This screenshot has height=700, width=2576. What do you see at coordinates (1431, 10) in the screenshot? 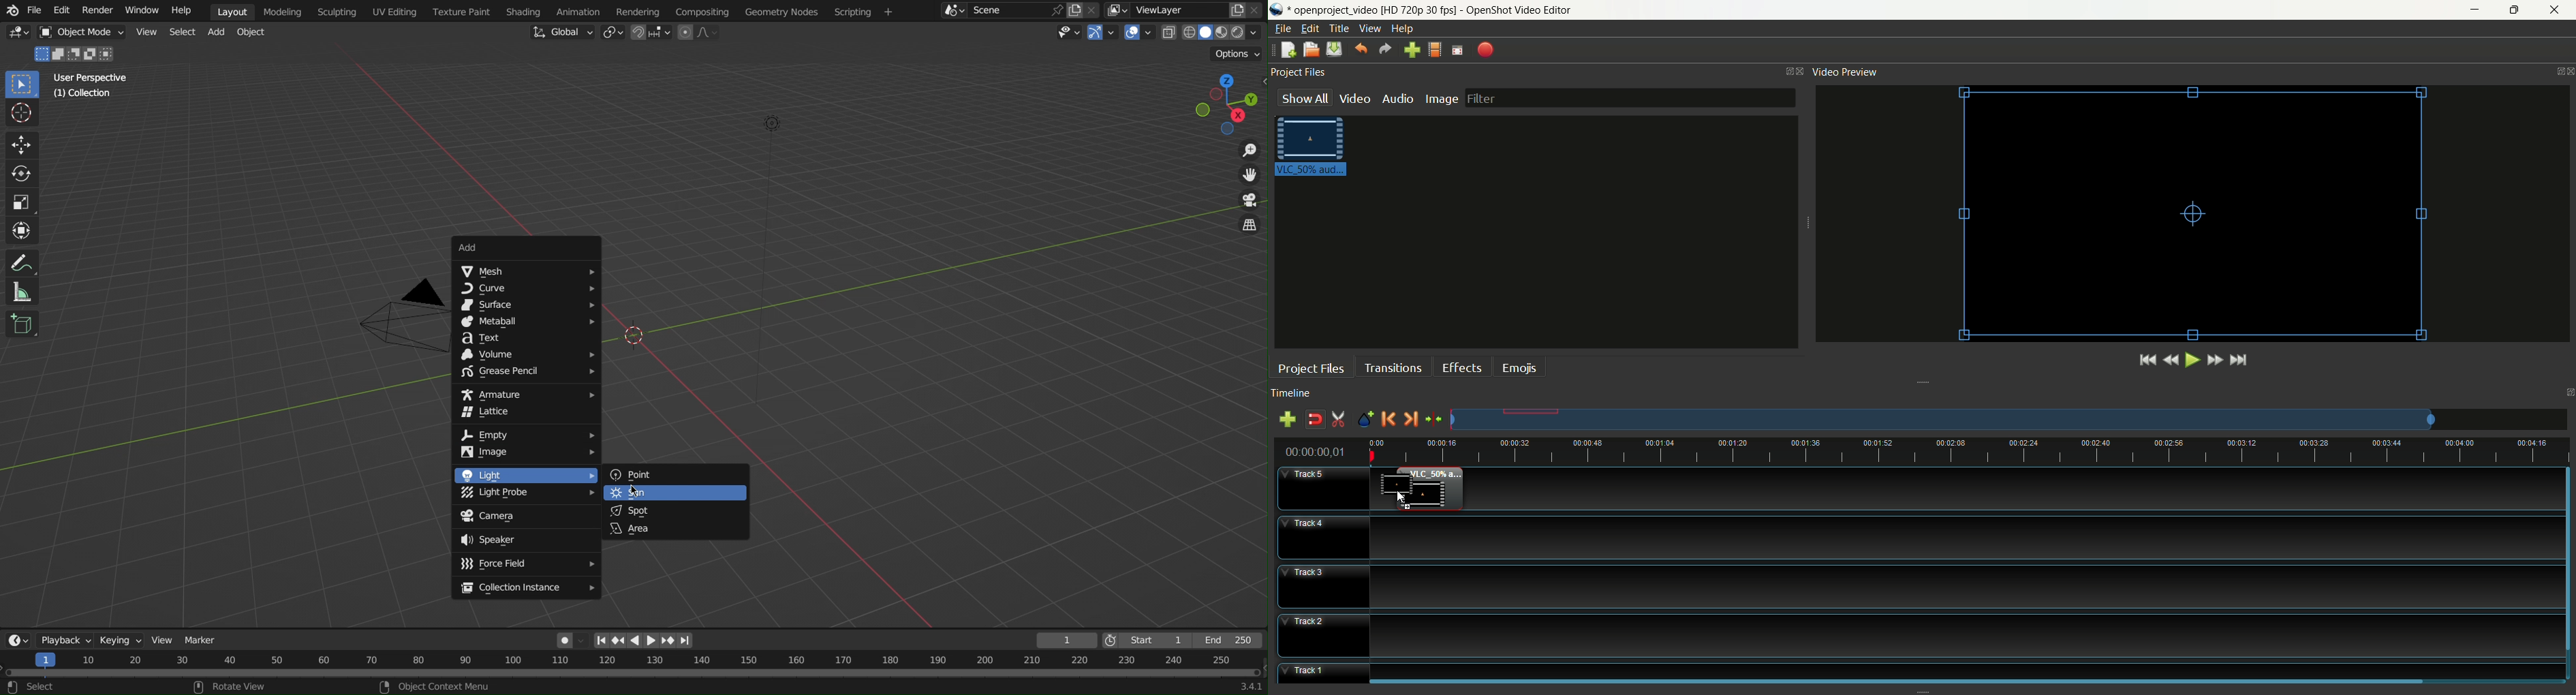
I see ` openproject video [HD 720p 30 fps] - OpenShot Video Editor` at bounding box center [1431, 10].